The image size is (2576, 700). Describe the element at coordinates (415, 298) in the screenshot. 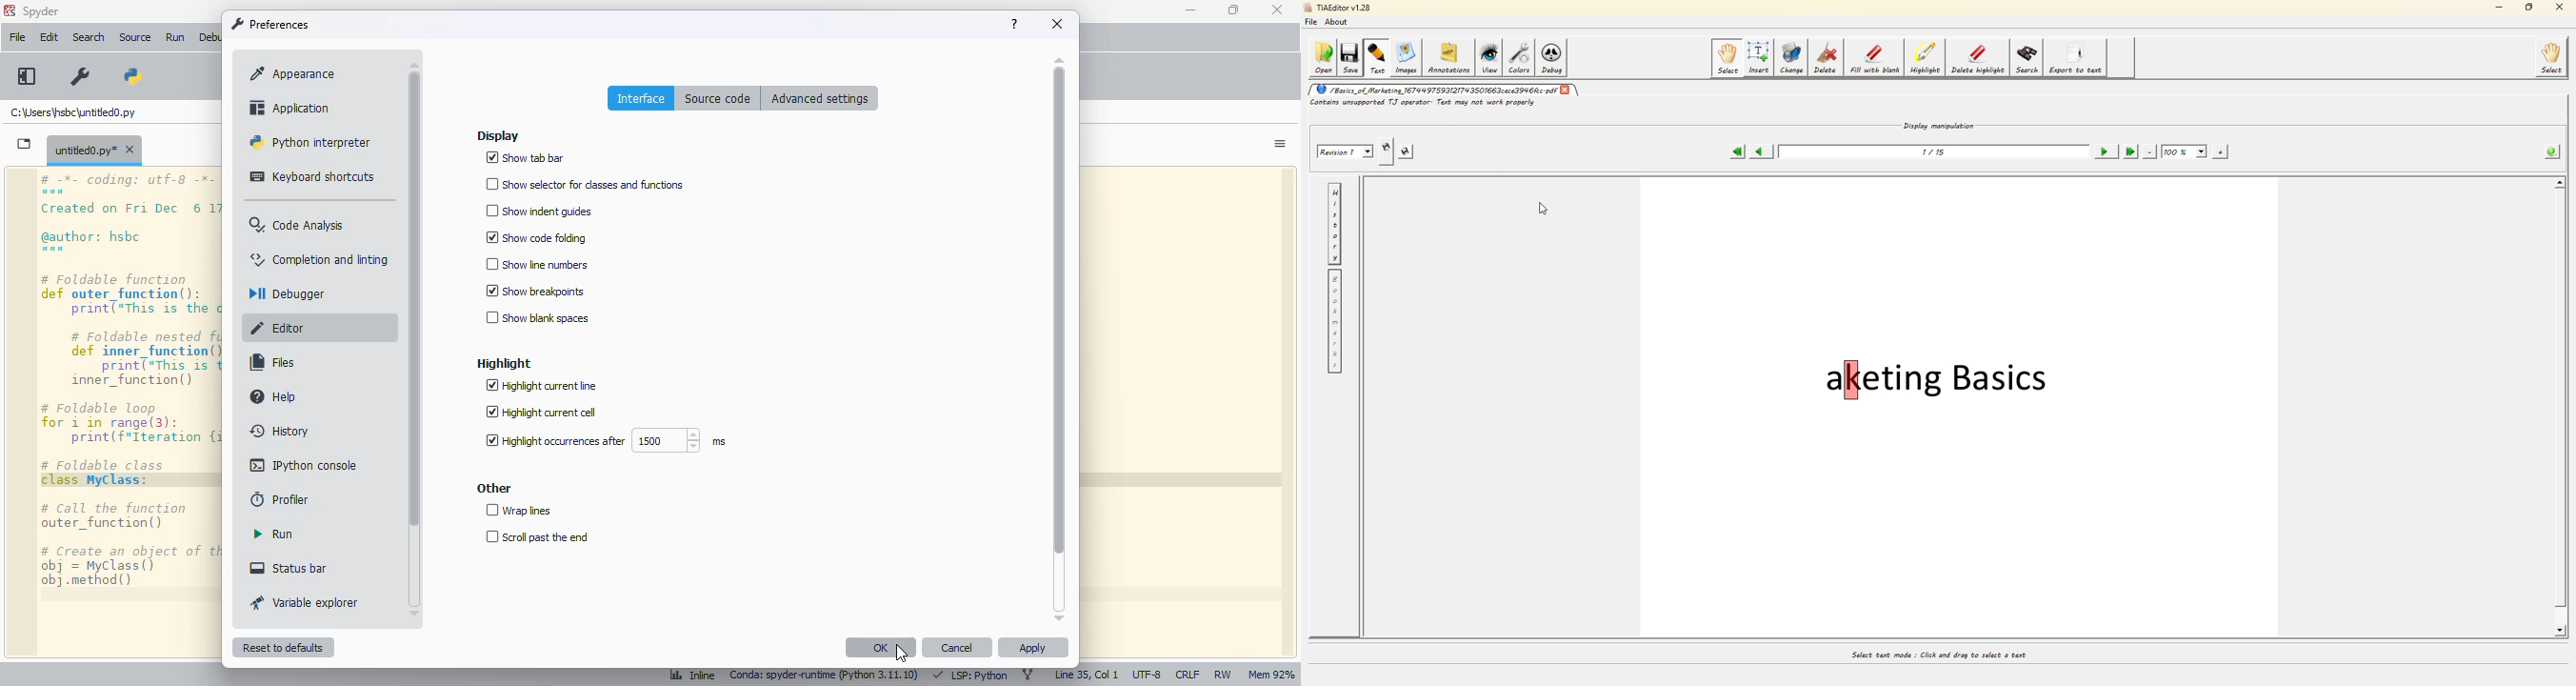

I see `vertical scroll bar` at that location.